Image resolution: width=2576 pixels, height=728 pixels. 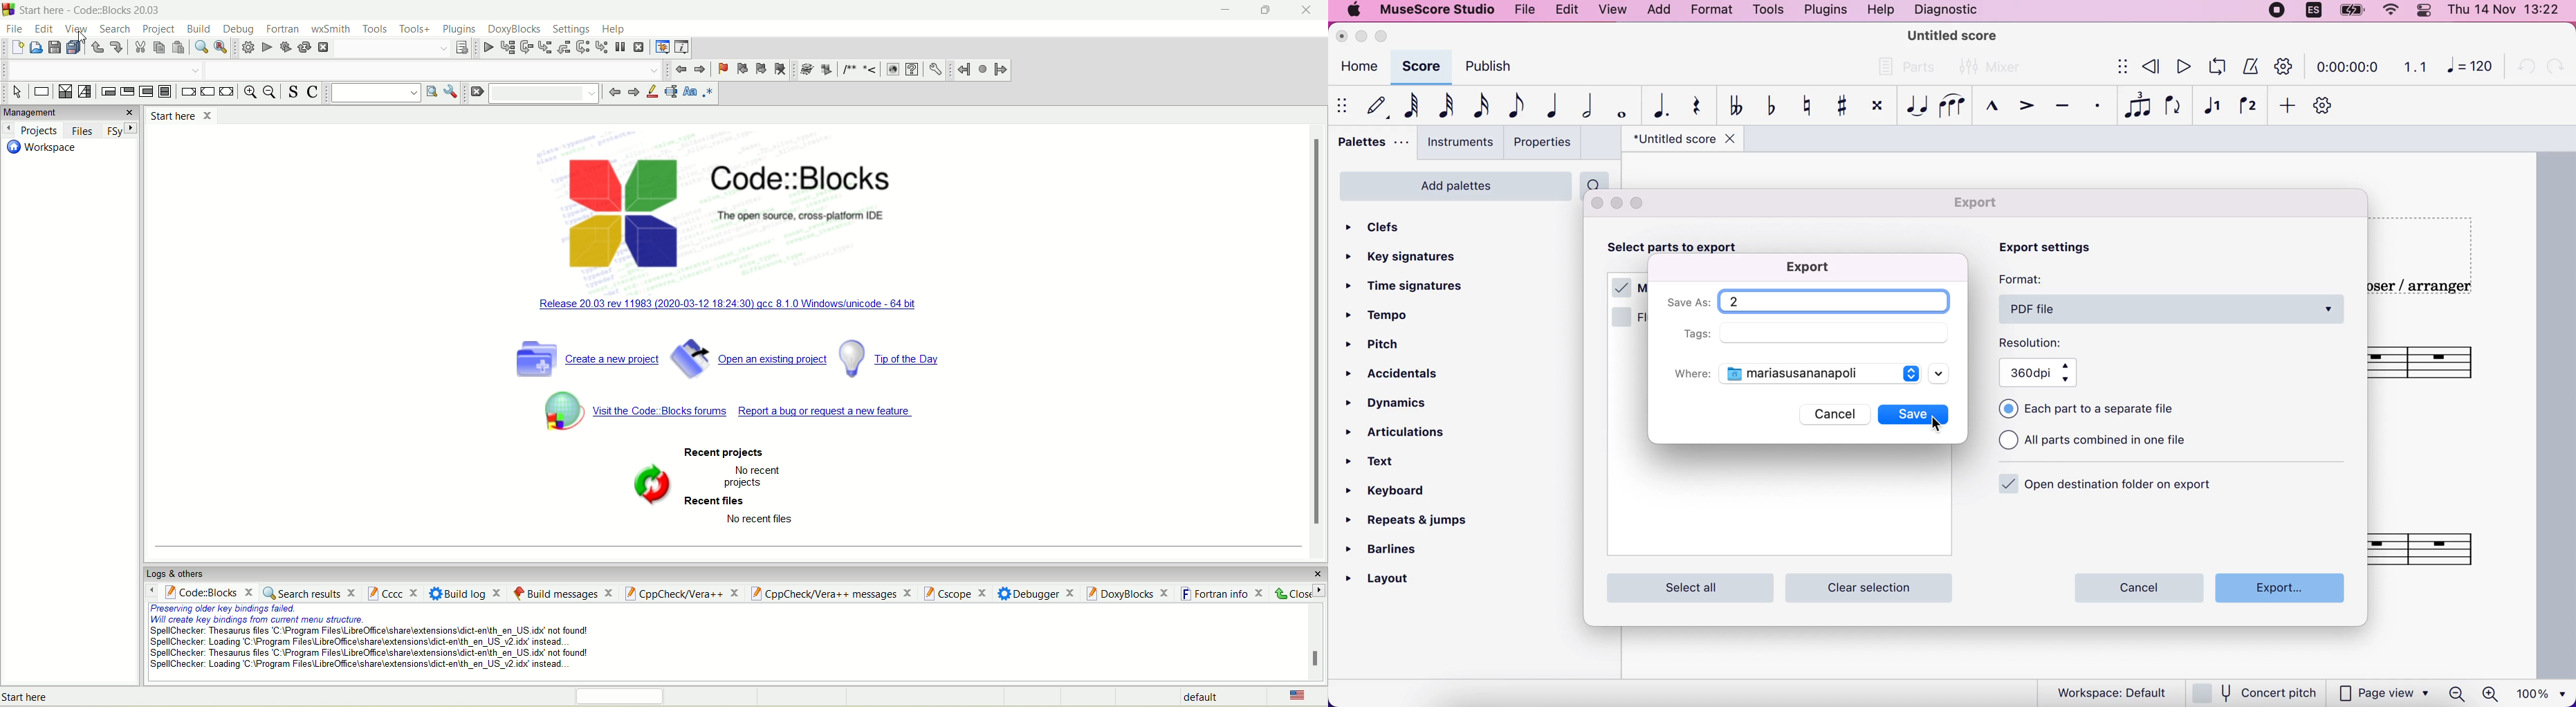 What do you see at coordinates (1421, 67) in the screenshot?
I see `score` at bounding box center [1421, 67].